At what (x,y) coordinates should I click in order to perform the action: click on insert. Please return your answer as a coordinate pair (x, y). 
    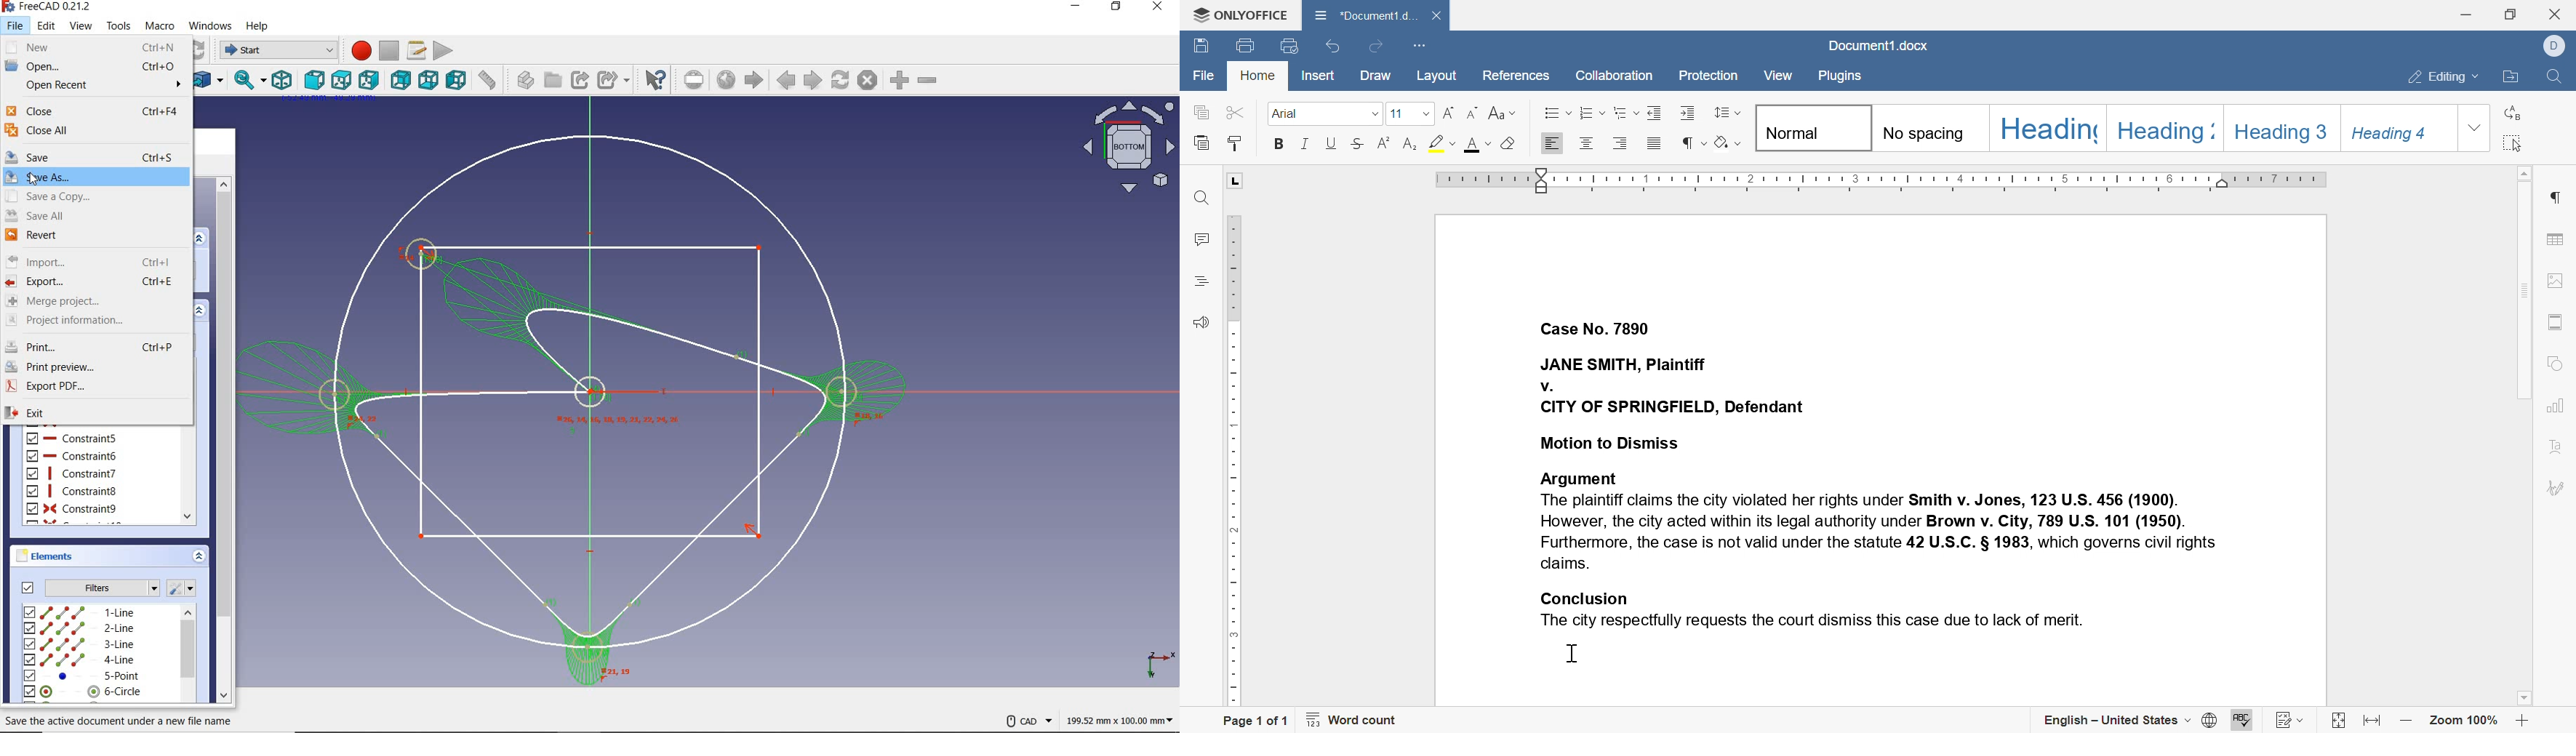
    Looking at the image, I should click on (1321, 75).